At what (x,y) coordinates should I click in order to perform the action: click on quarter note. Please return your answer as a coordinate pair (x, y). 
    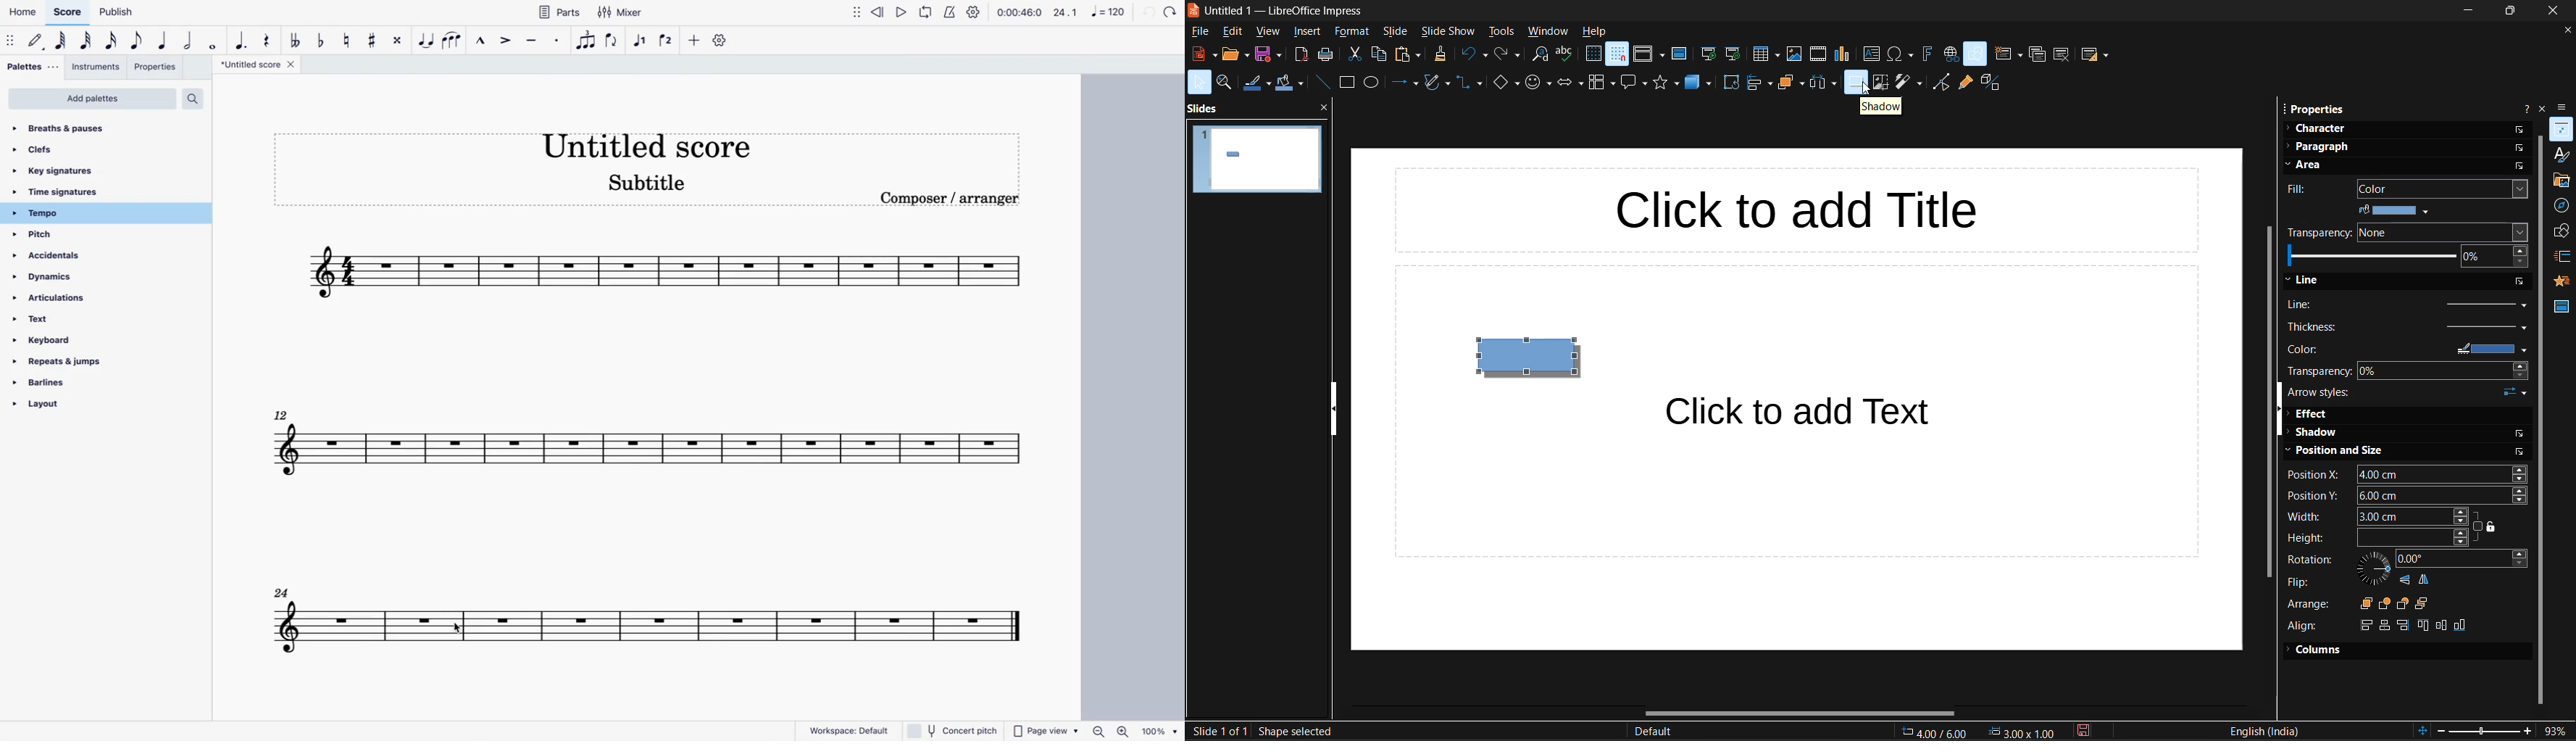
    Looking at the image, I should click on (164, 41).